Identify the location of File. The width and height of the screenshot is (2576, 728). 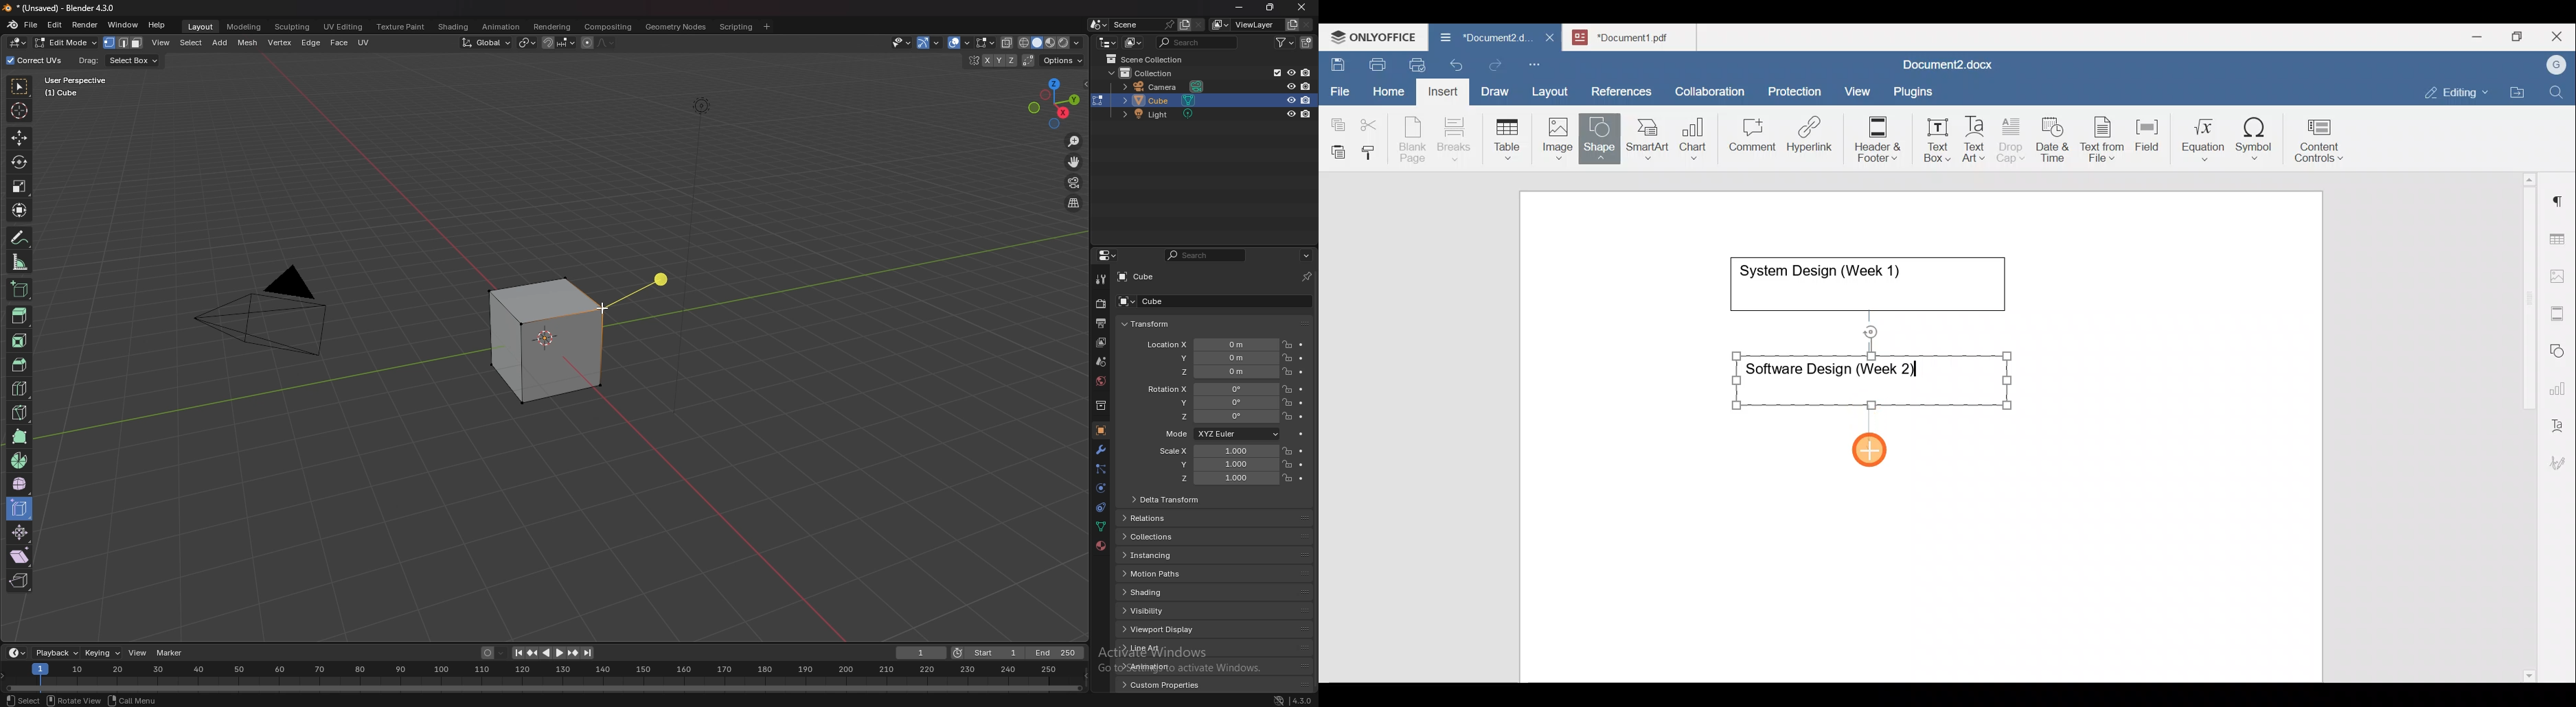
(1341, 87).